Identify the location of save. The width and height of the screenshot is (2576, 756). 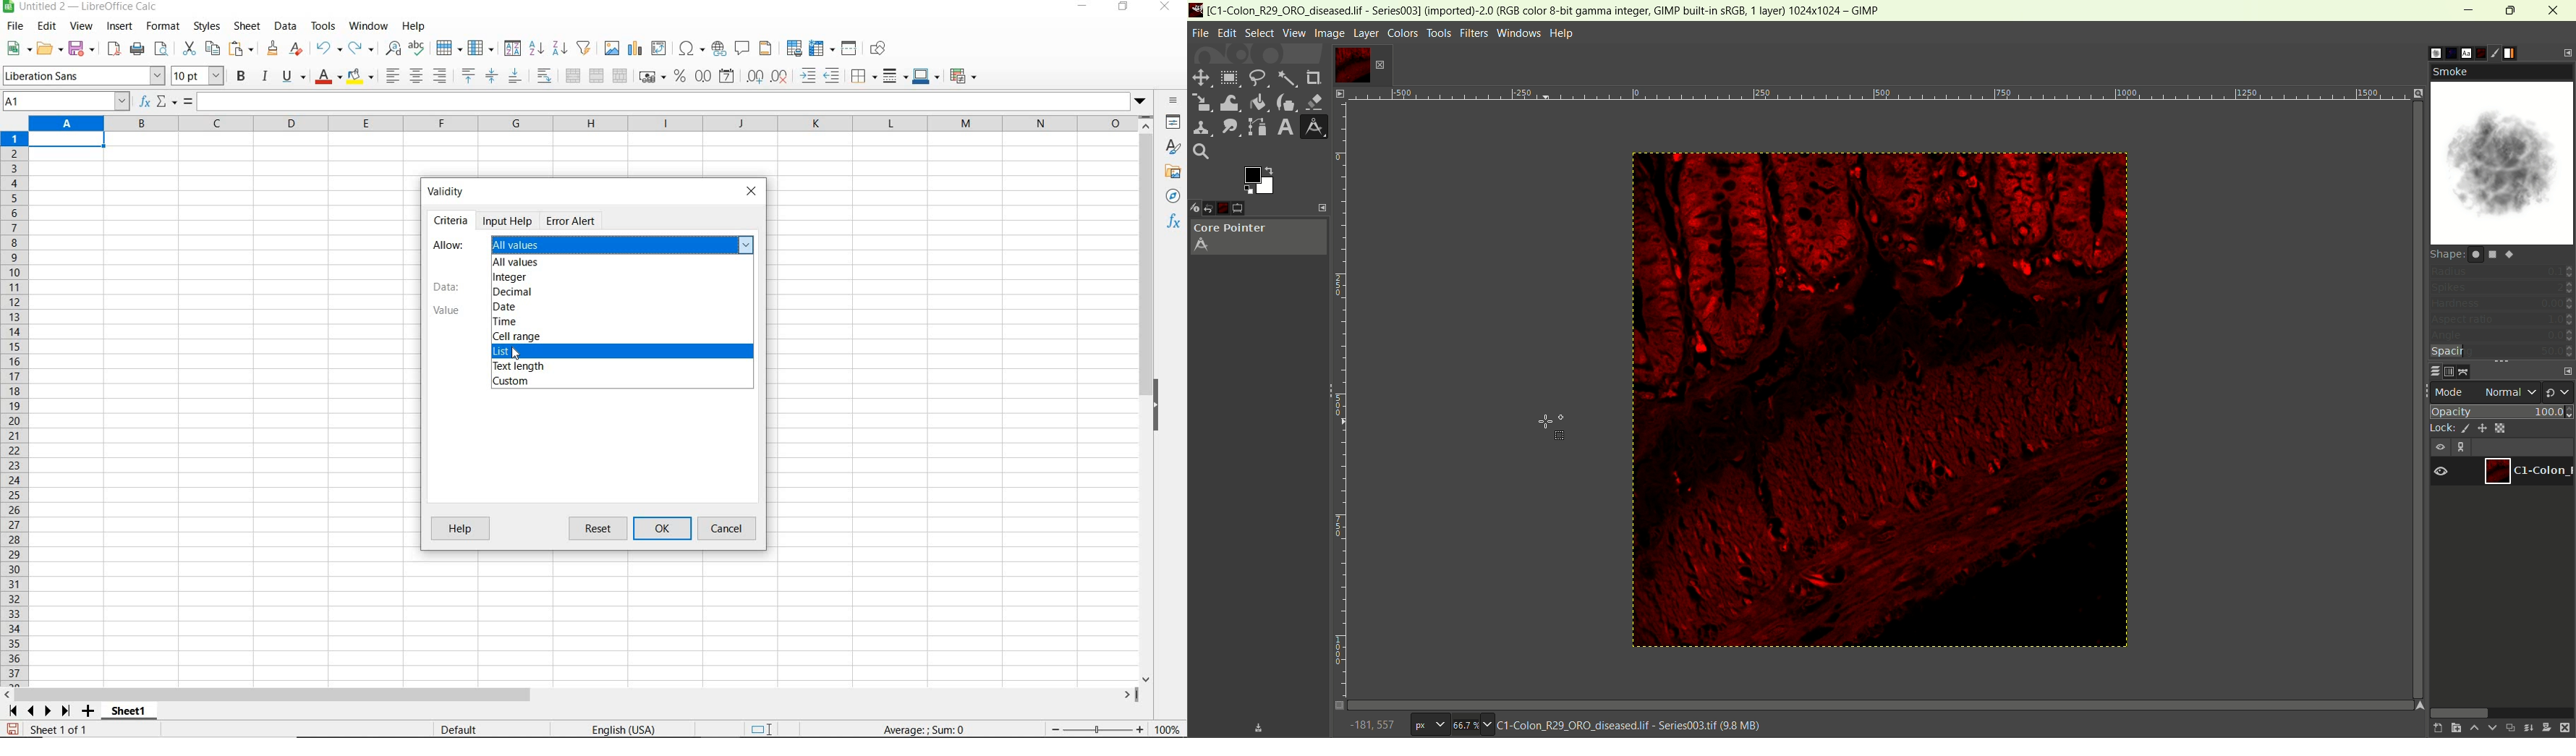
(13, 730).